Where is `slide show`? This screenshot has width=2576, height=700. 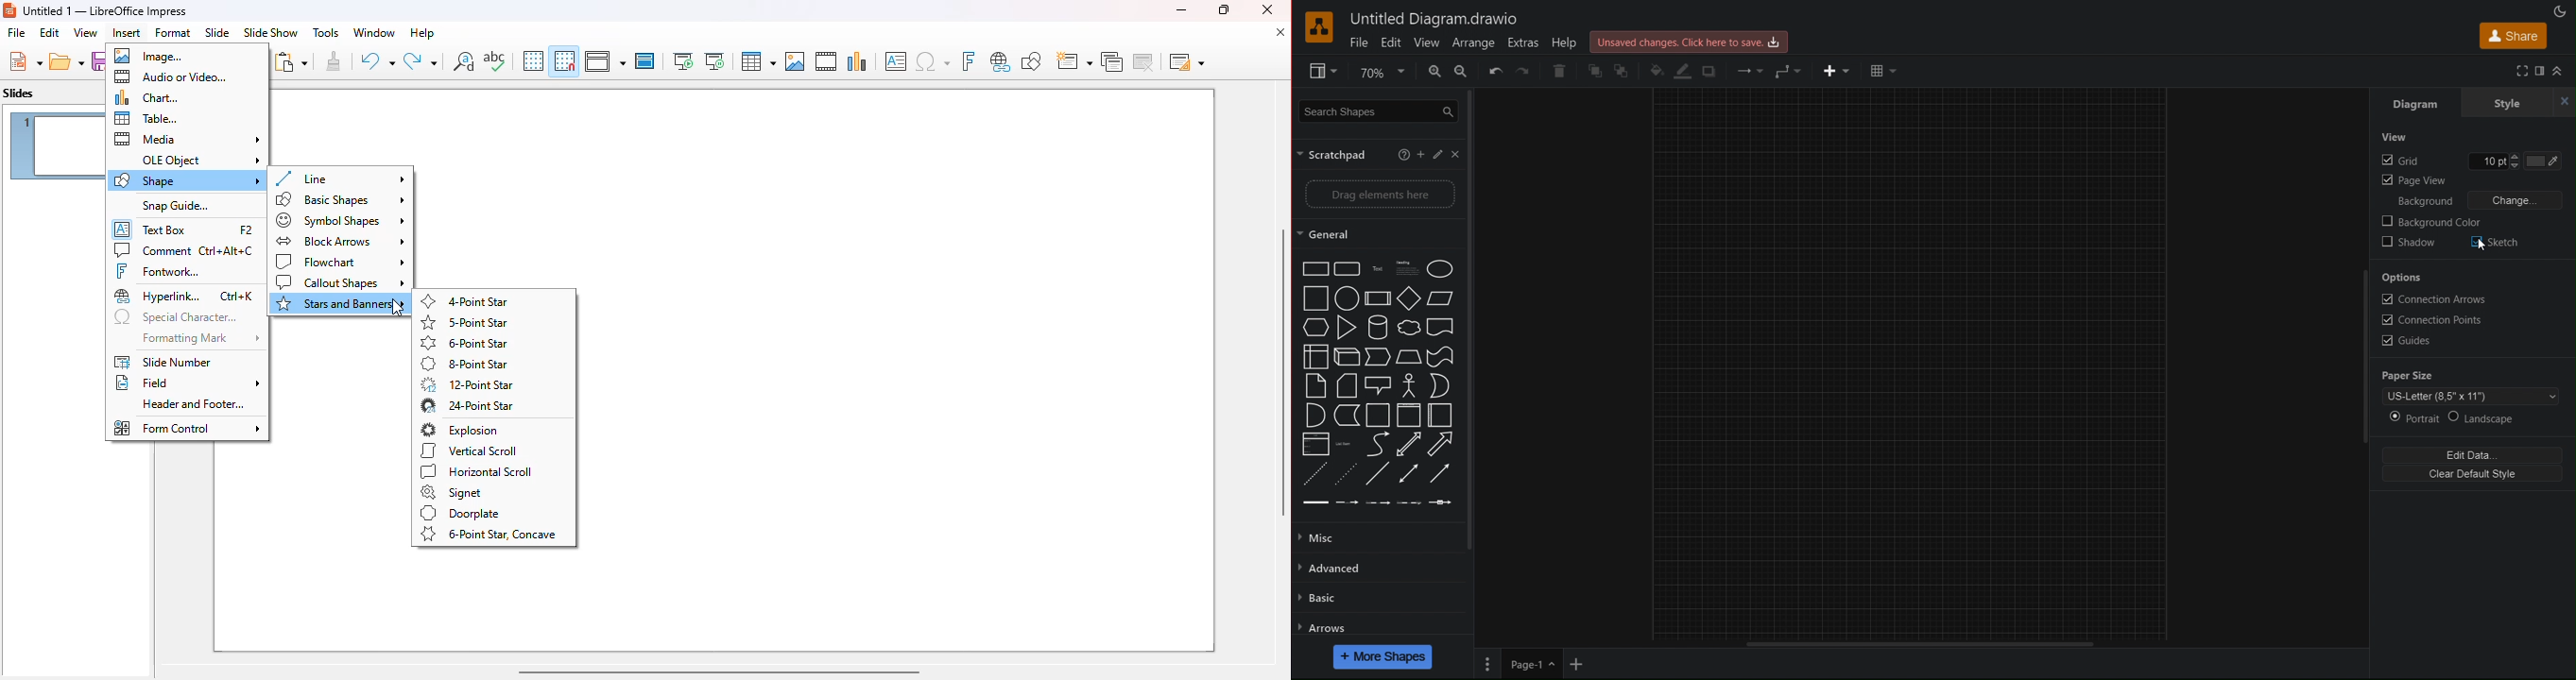 slide show is located at coordinates (270, 33).